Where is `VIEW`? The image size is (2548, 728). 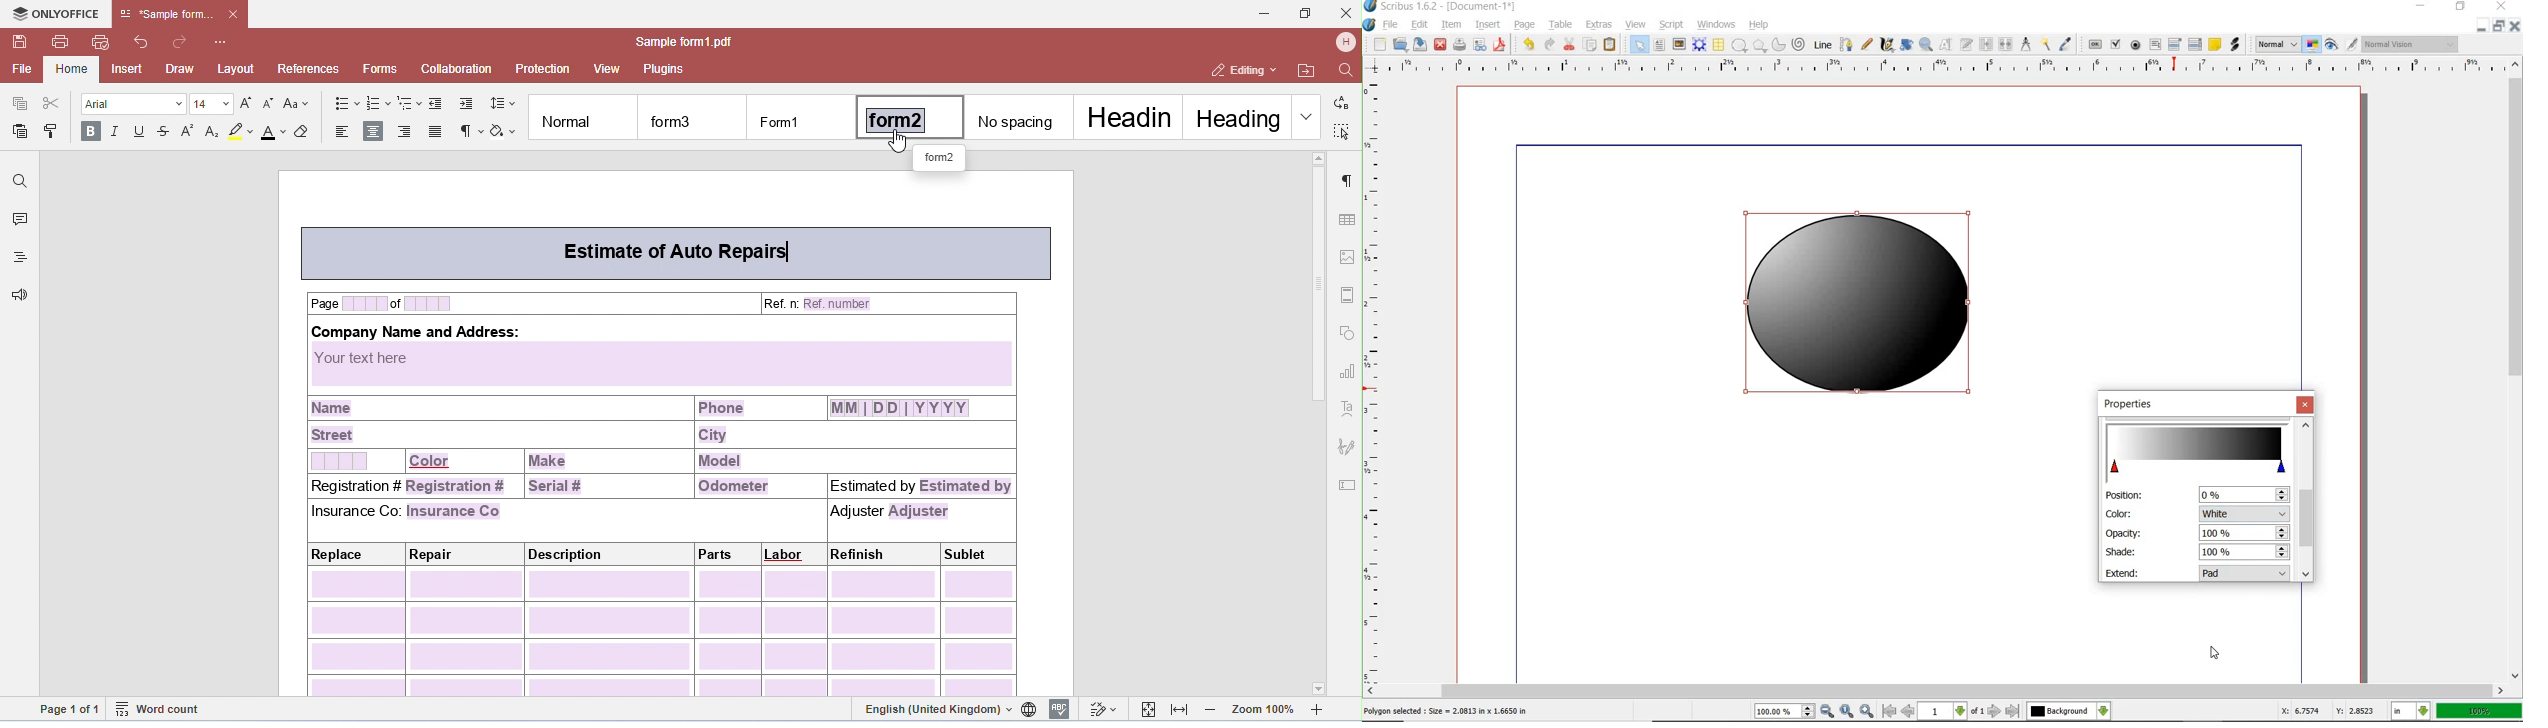
VIEW is located at coordinates (1636, 24).